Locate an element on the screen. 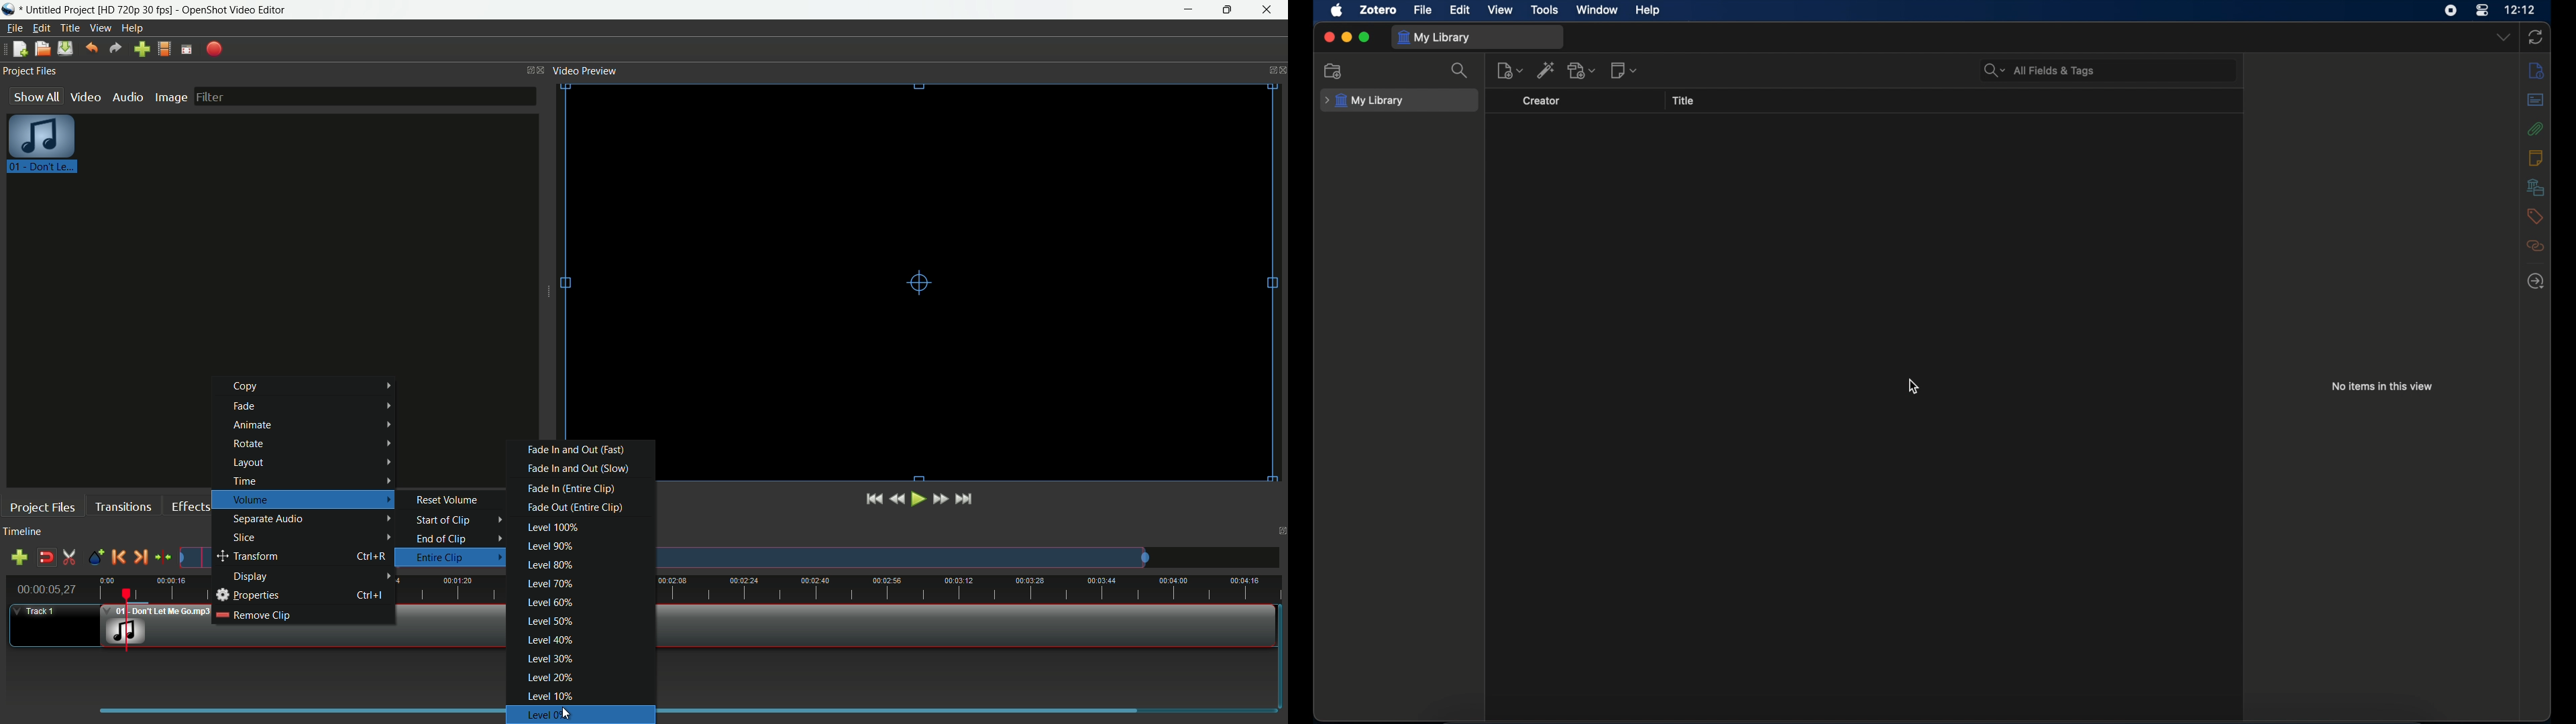 This screenshot has height=728, width=2576. center the timeline on the playhead is located at coordinates (162, 558).